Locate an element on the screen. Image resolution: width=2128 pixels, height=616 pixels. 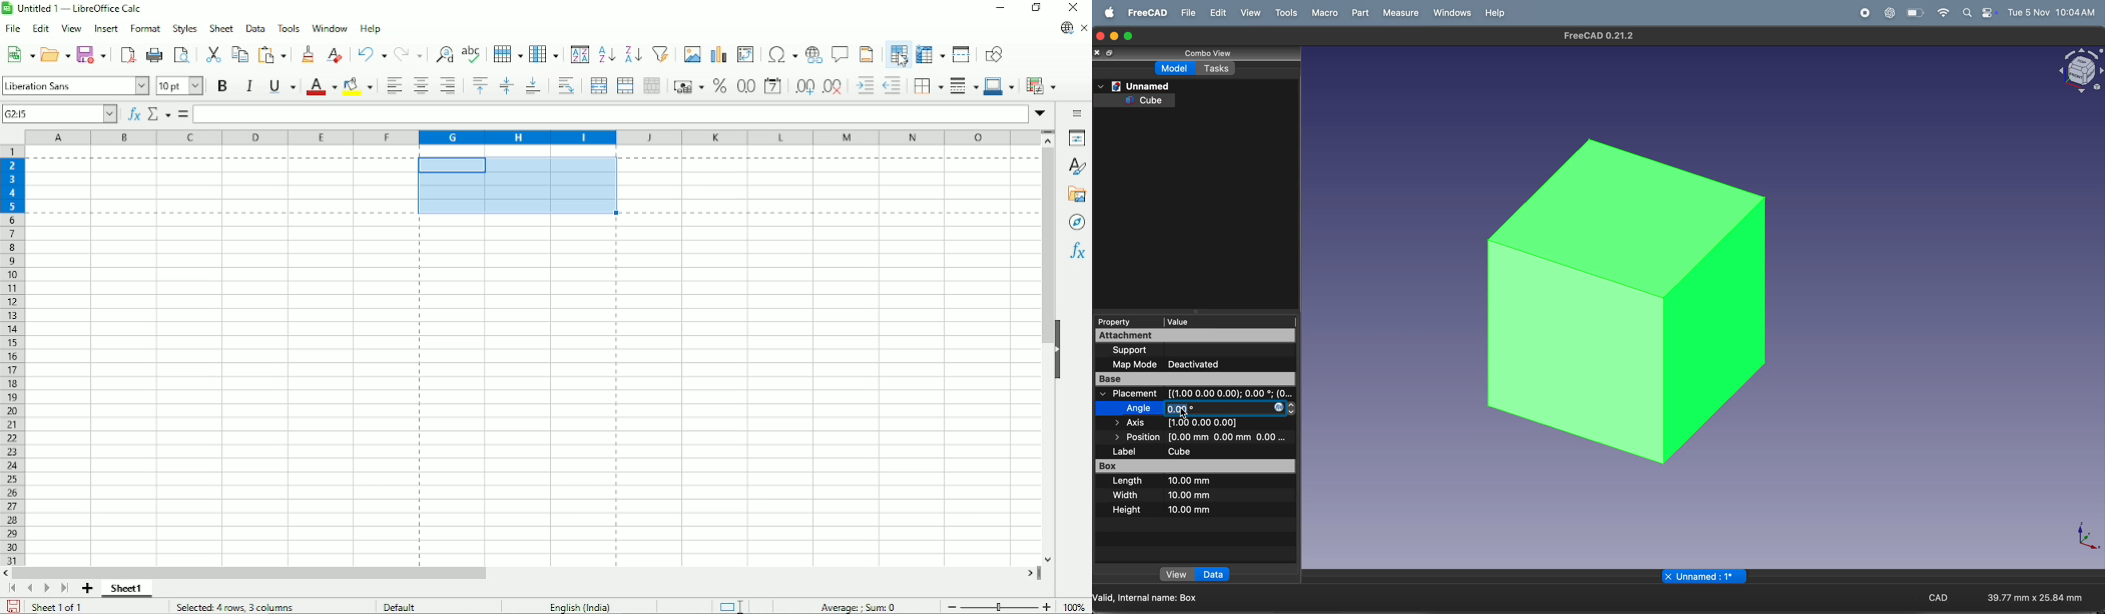
Data is located at coordinates (256, 27).